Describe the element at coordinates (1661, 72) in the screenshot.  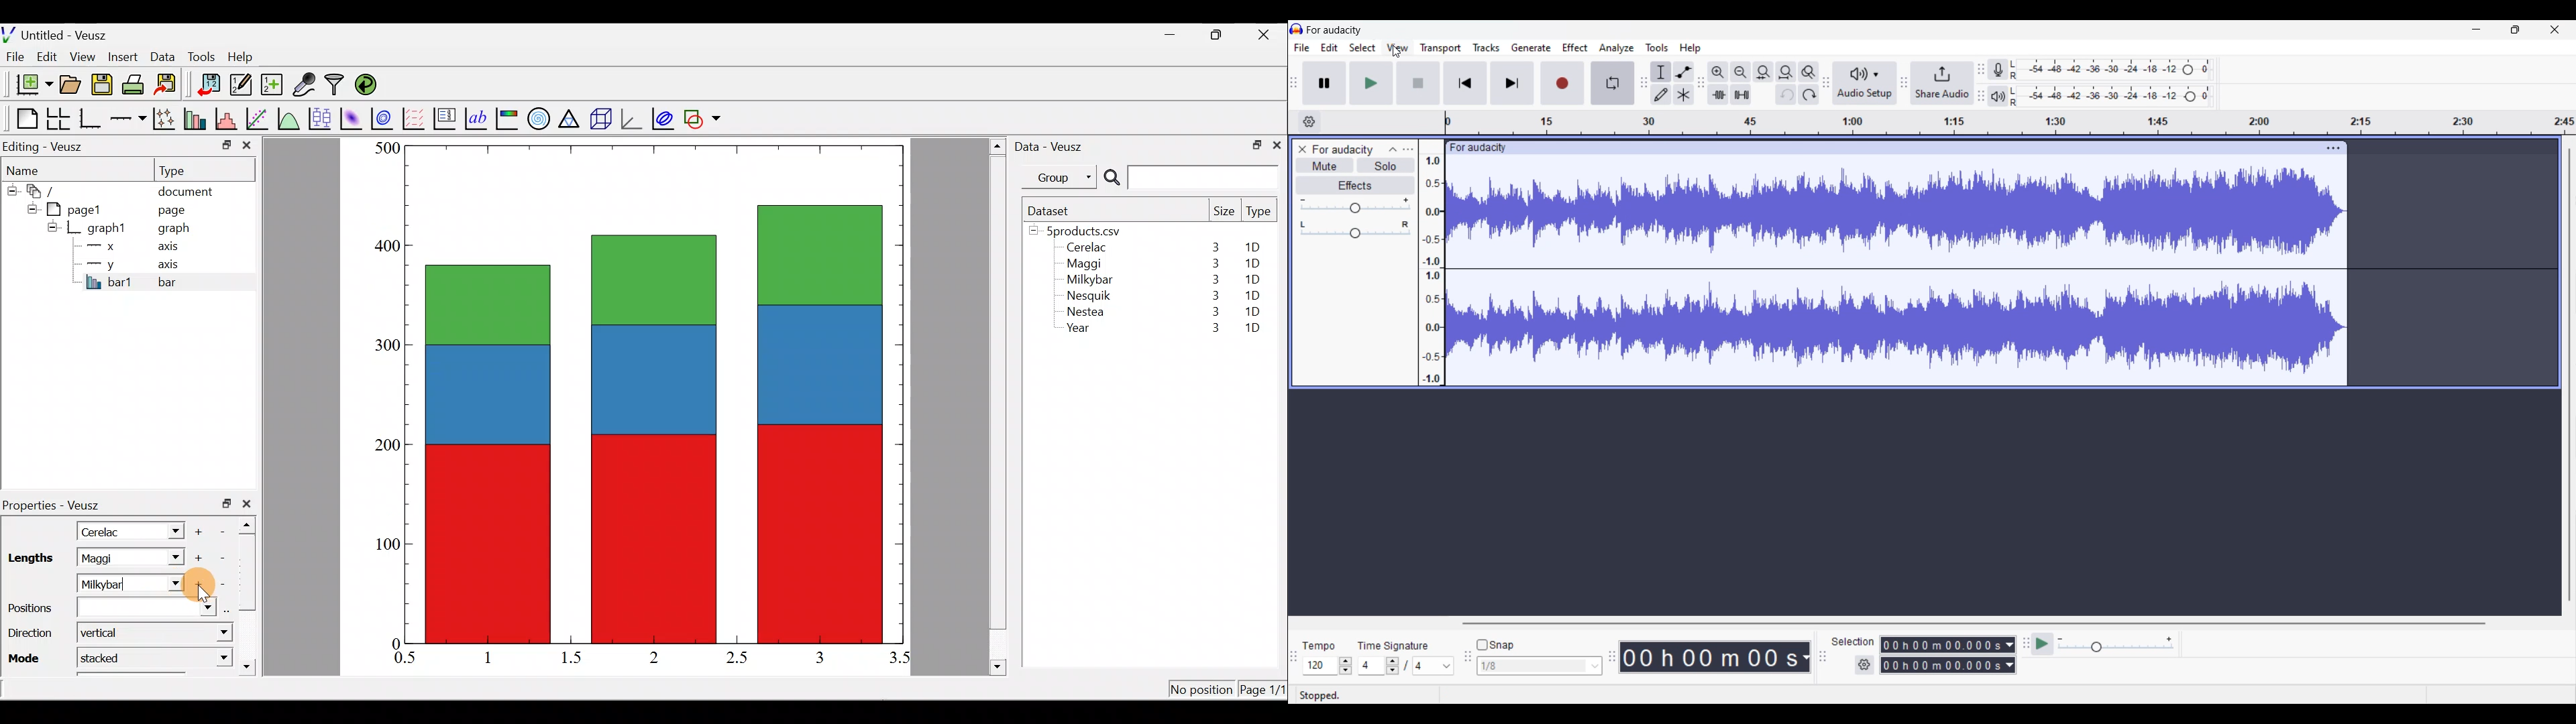
I see `Selection tool` at that location.